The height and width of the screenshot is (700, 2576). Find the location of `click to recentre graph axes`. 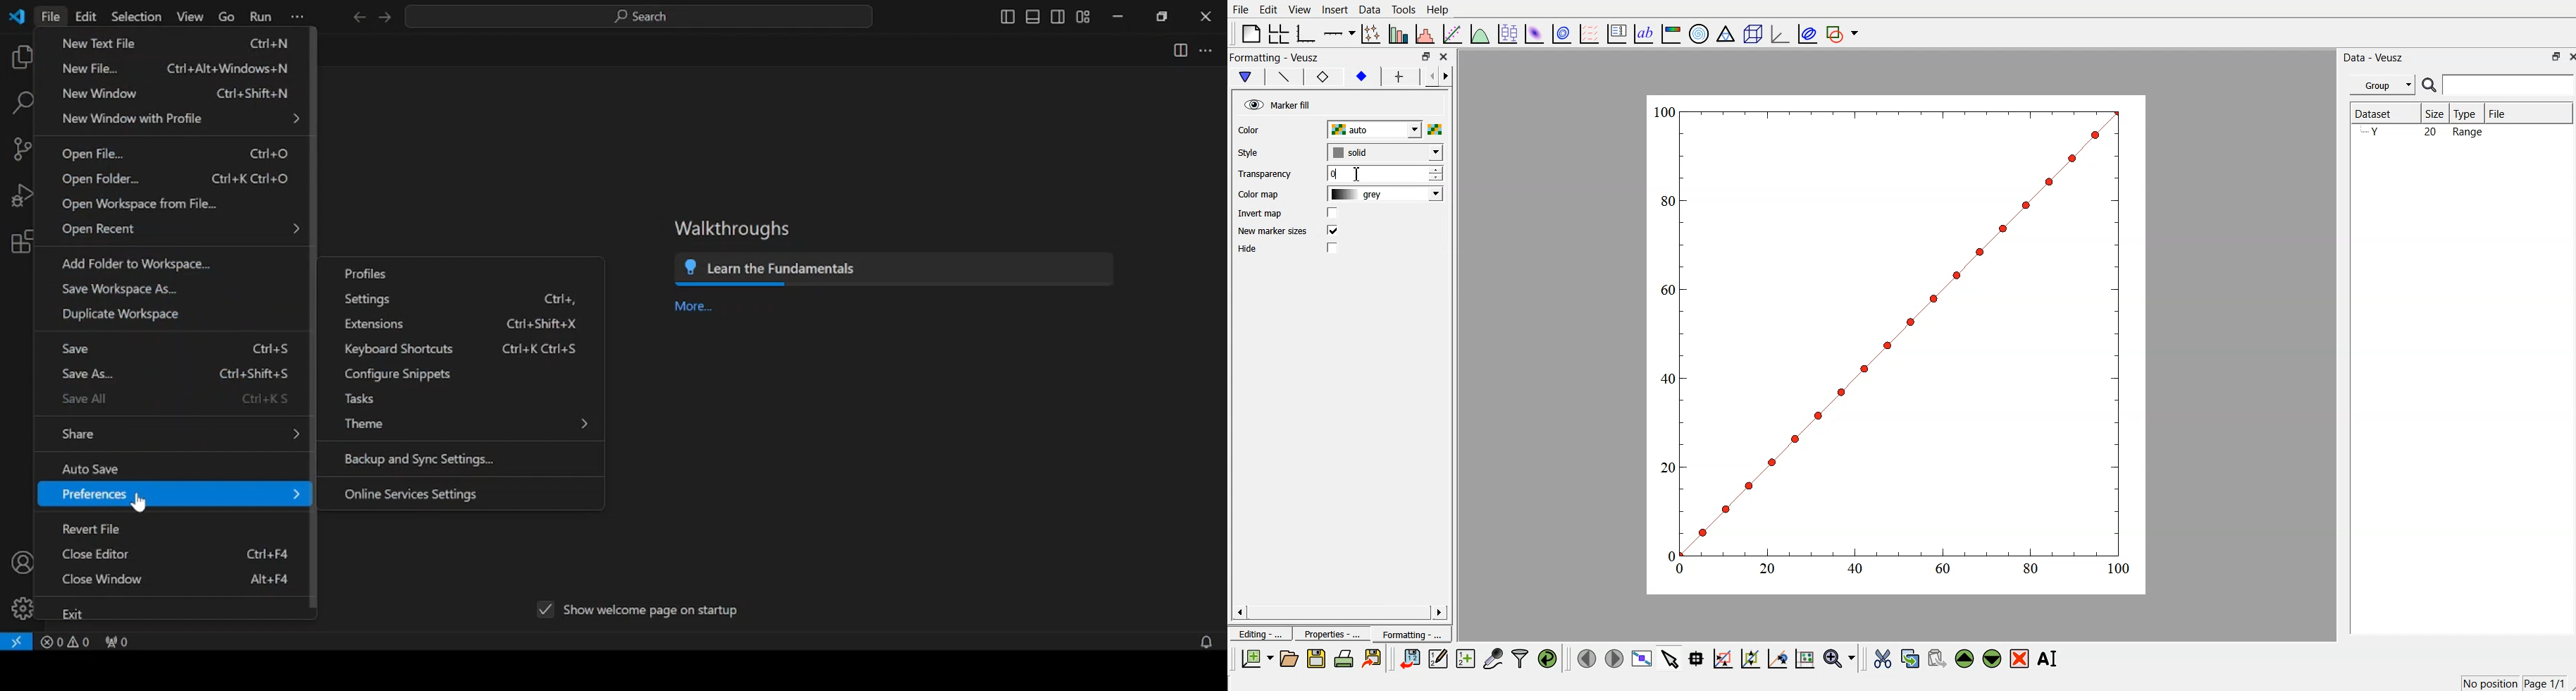

click to recentre graph axes is located at coordinates (1778, 656).